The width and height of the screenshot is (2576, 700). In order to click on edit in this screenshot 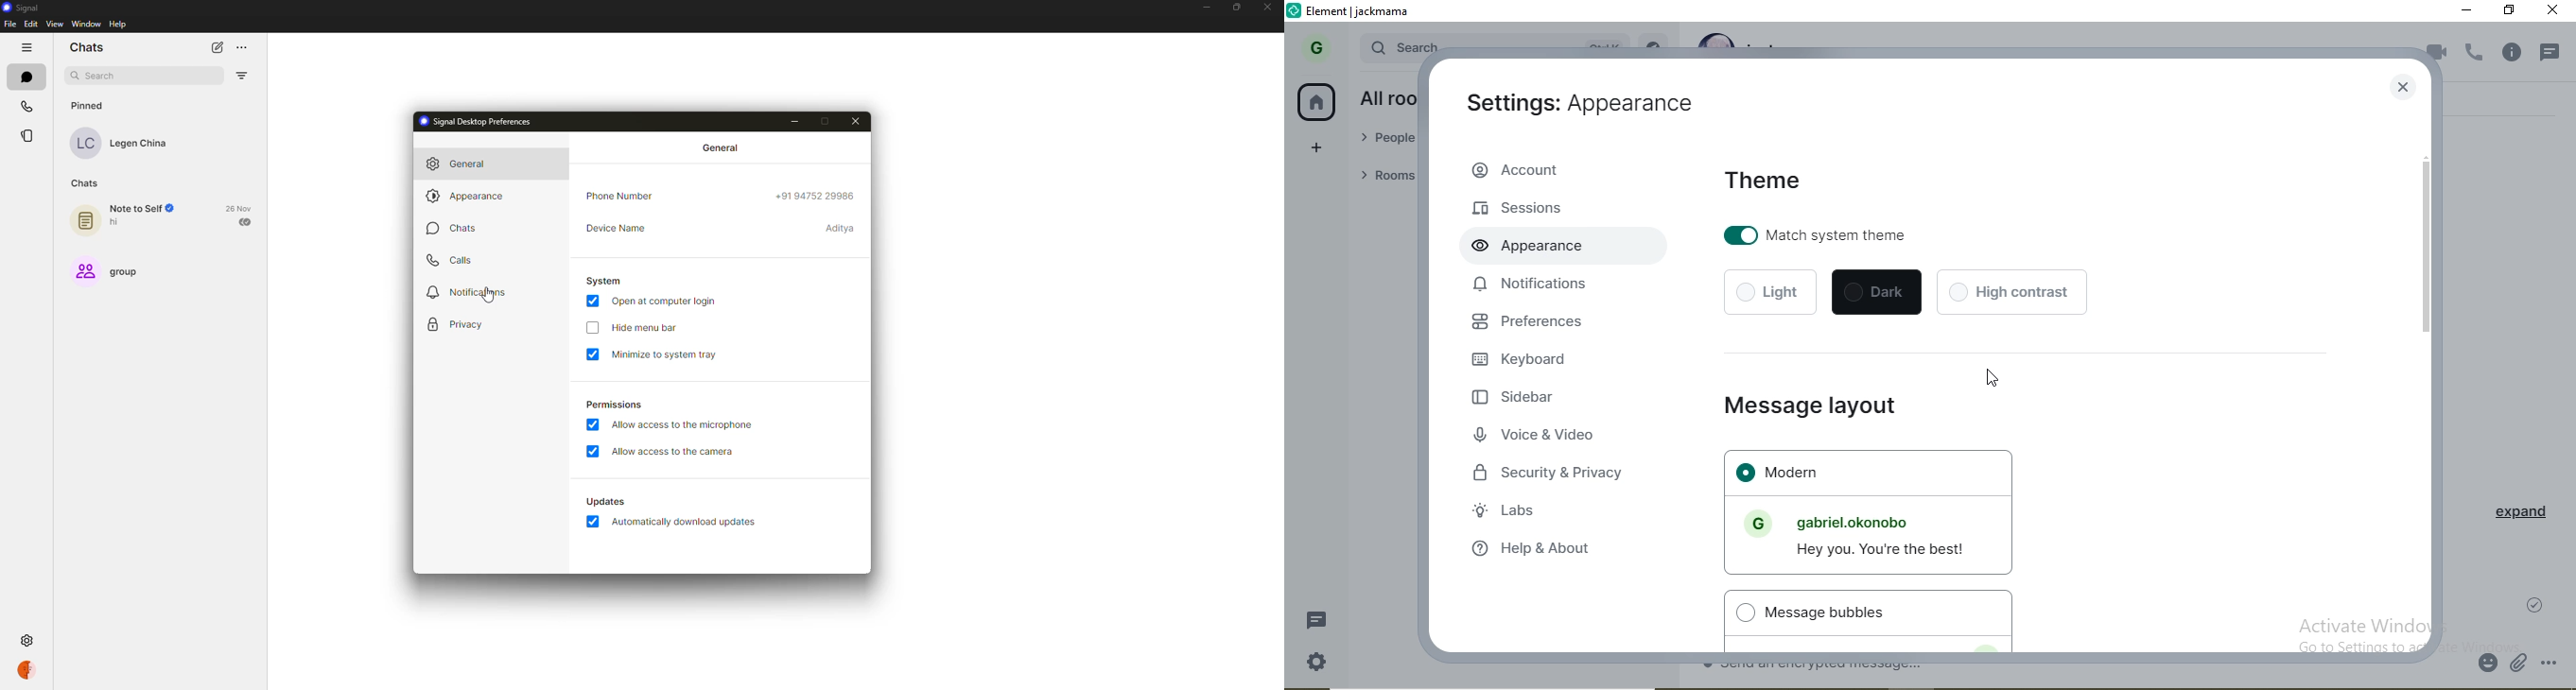, I will do `click(32, 24)`.